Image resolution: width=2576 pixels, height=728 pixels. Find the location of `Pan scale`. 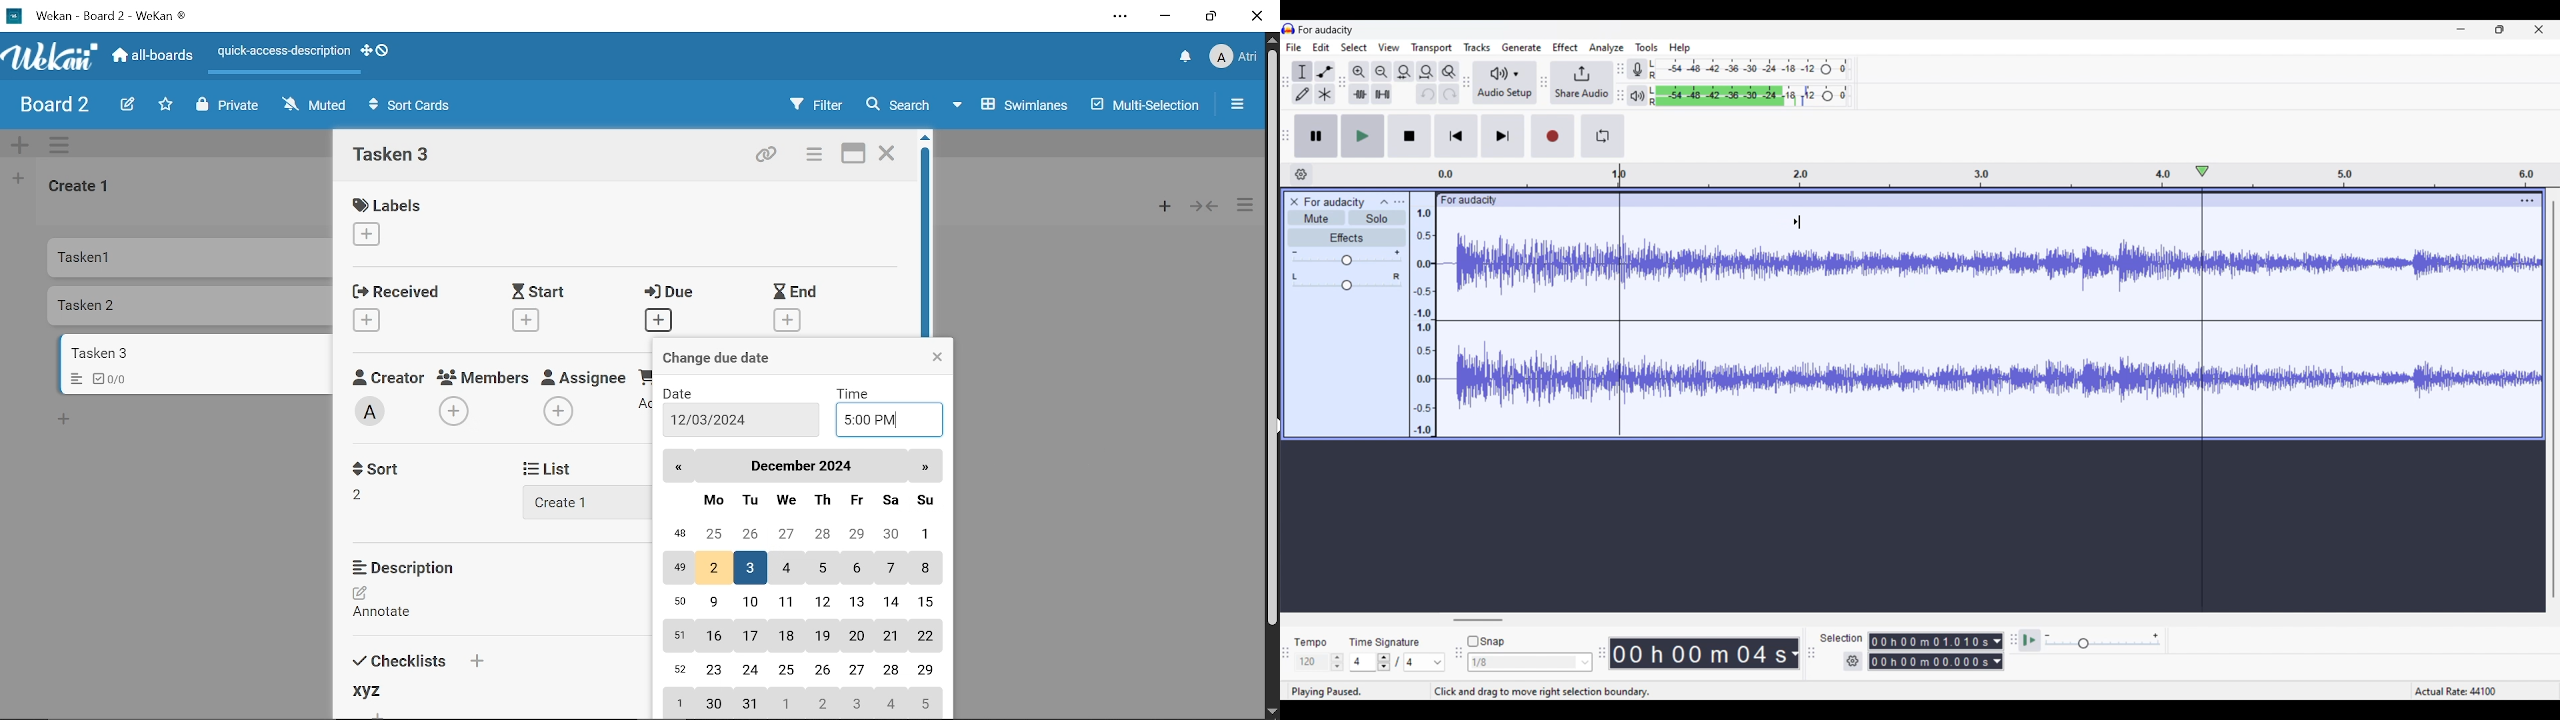

Pan scale is located at coordinates (1346, 281).